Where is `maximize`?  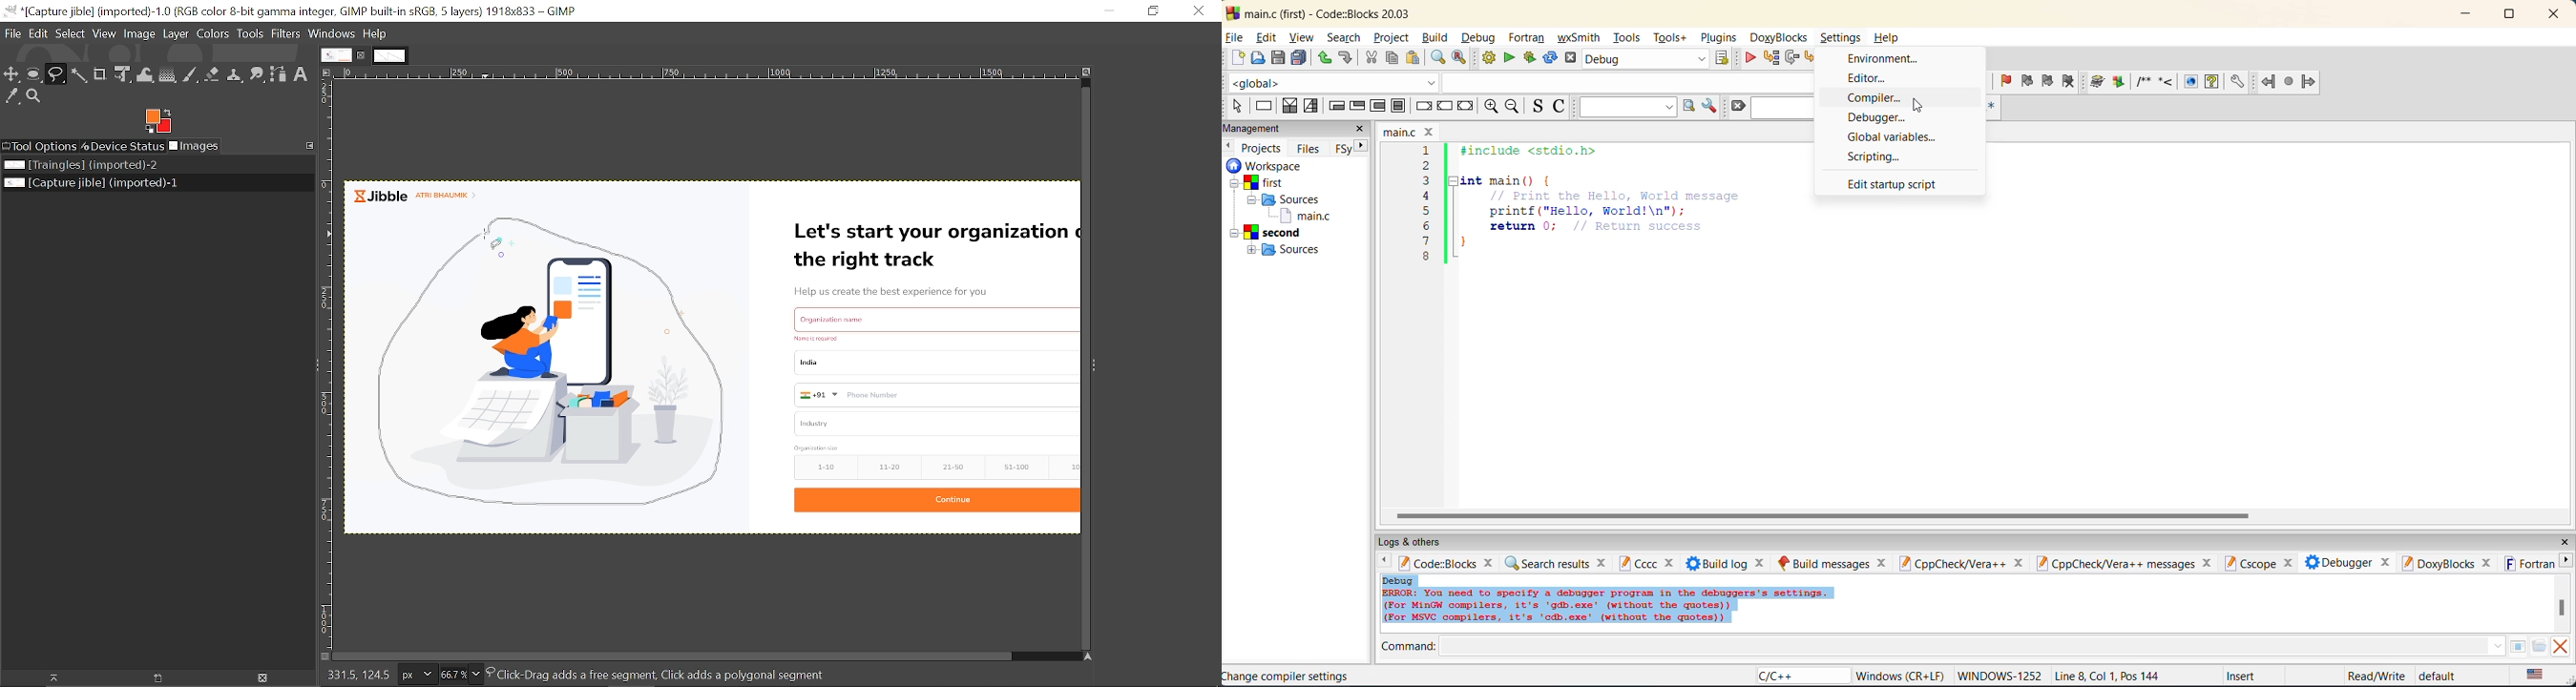 maximize is located at coordinates (2509, 15).